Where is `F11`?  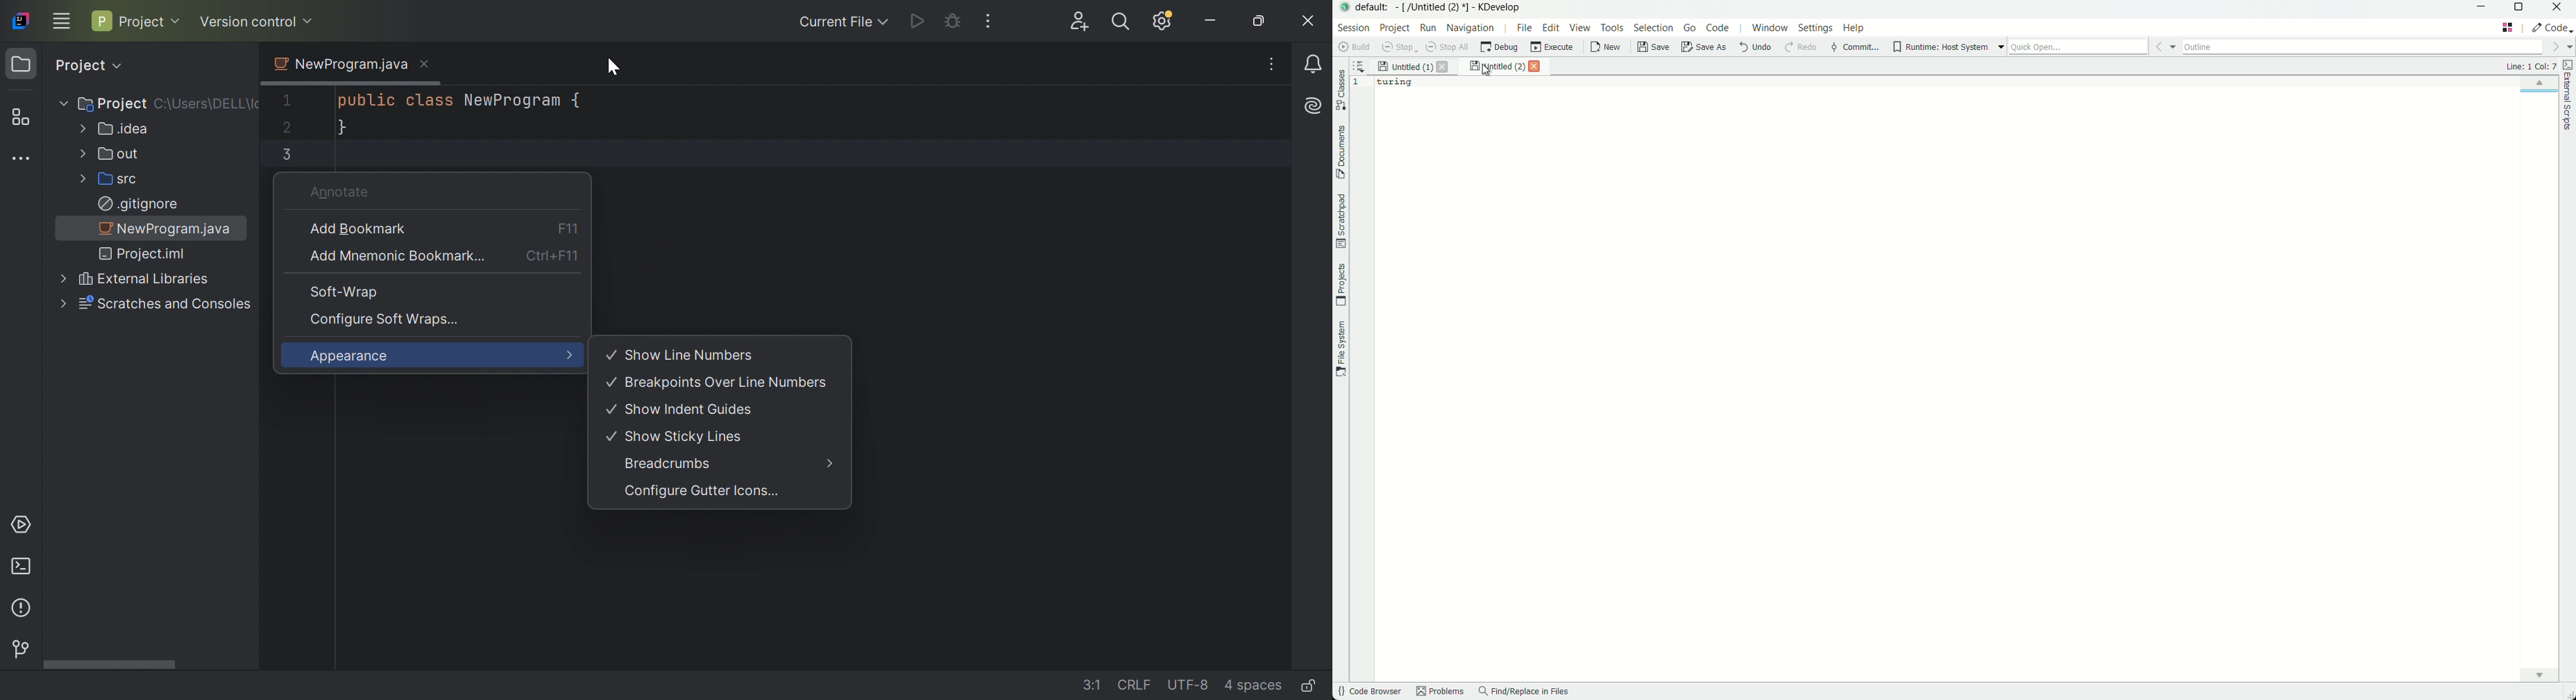
F11 is located at coordinates (567, 227).